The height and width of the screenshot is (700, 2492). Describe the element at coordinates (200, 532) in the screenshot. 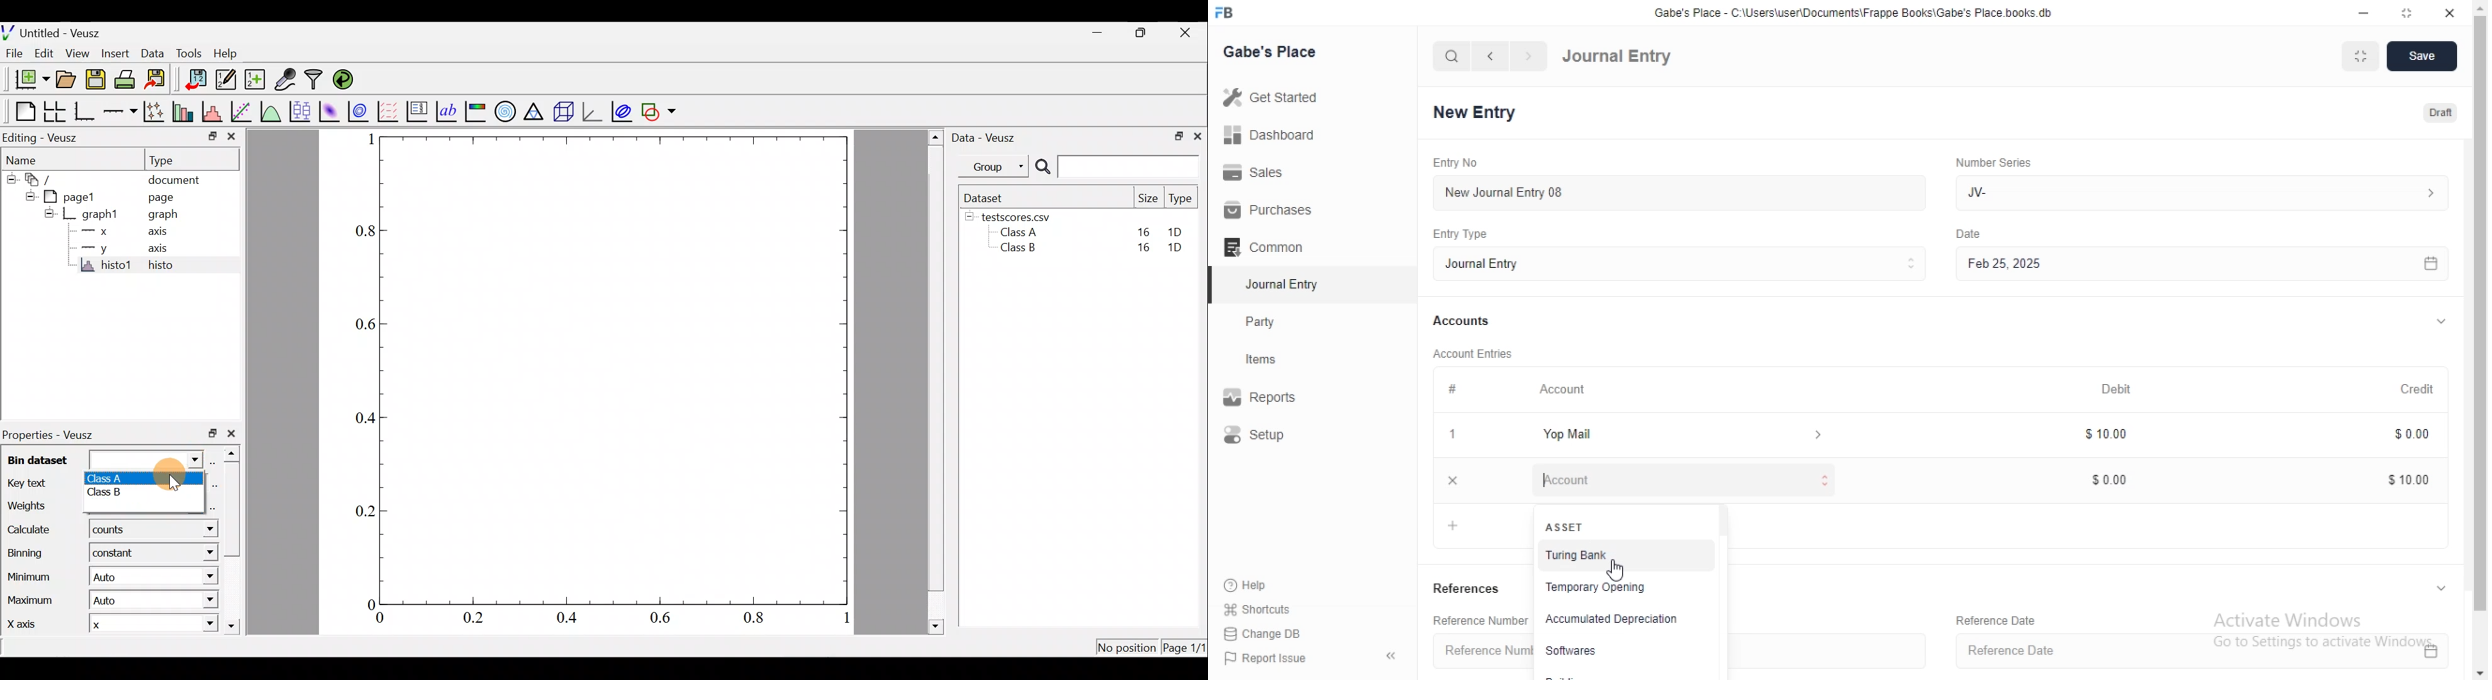

I see `Calculate` at that location.